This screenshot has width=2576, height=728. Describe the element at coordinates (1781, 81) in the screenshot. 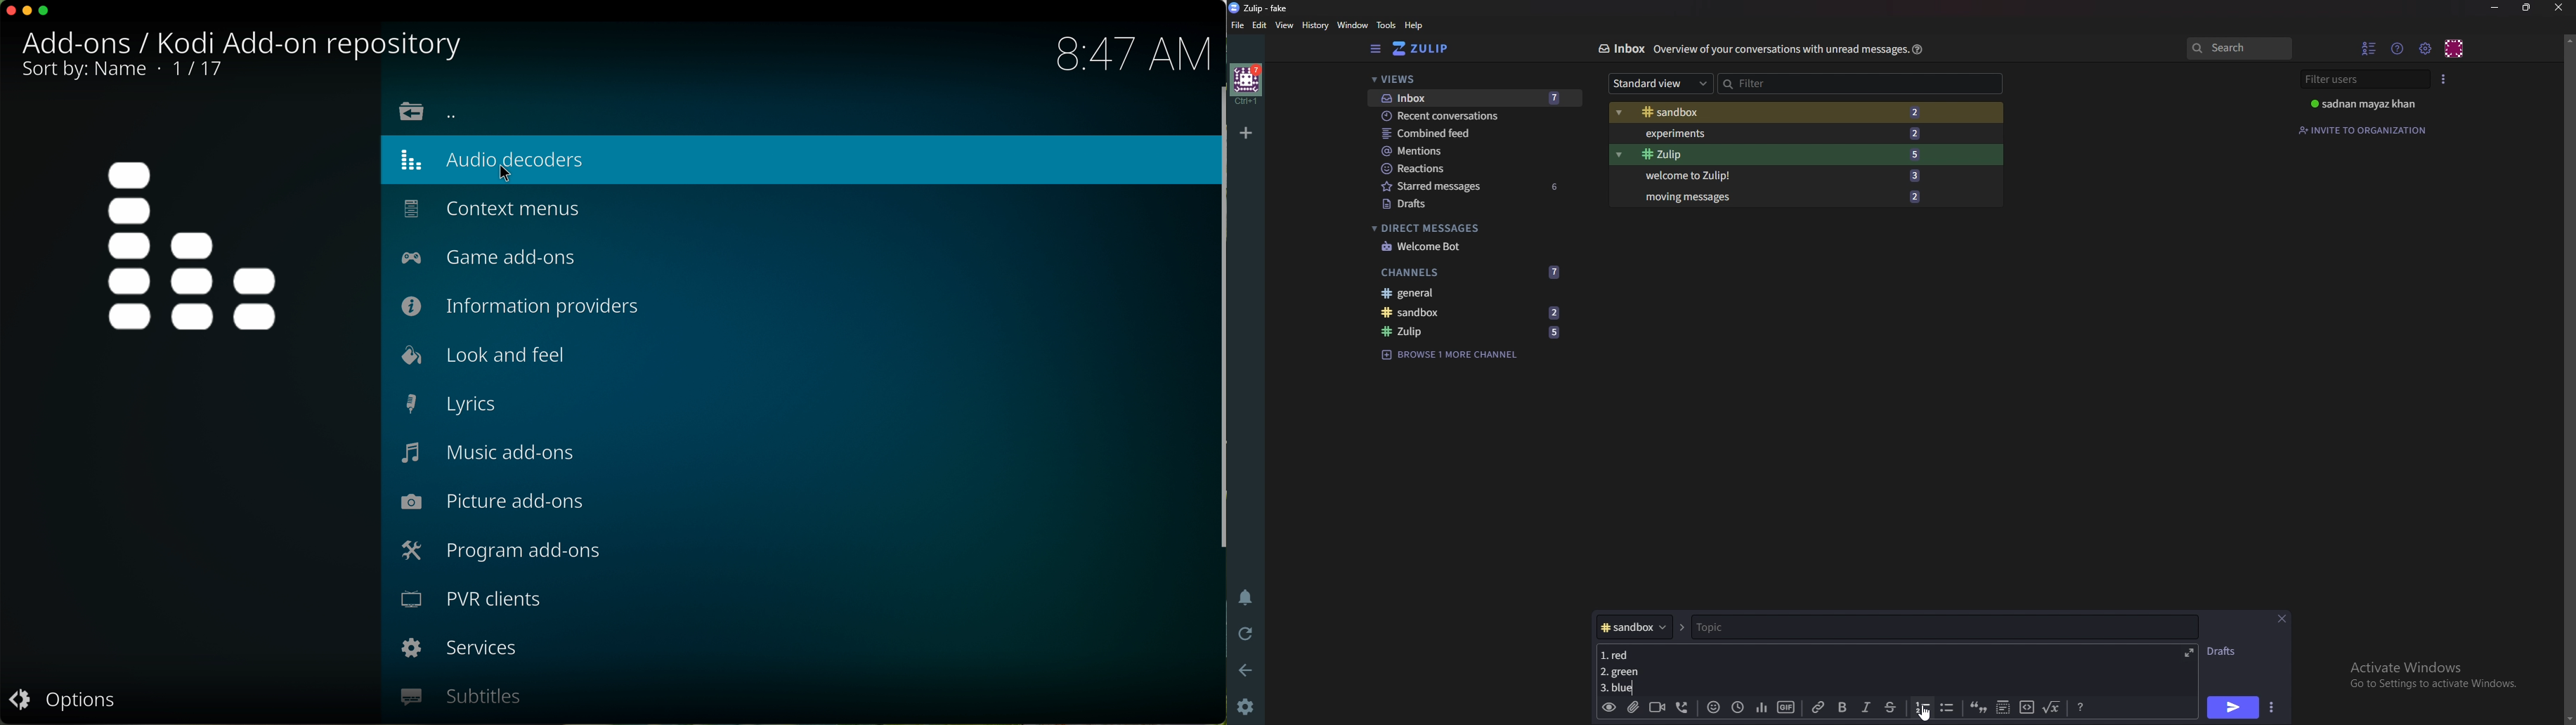

I see `Filter` at that location.